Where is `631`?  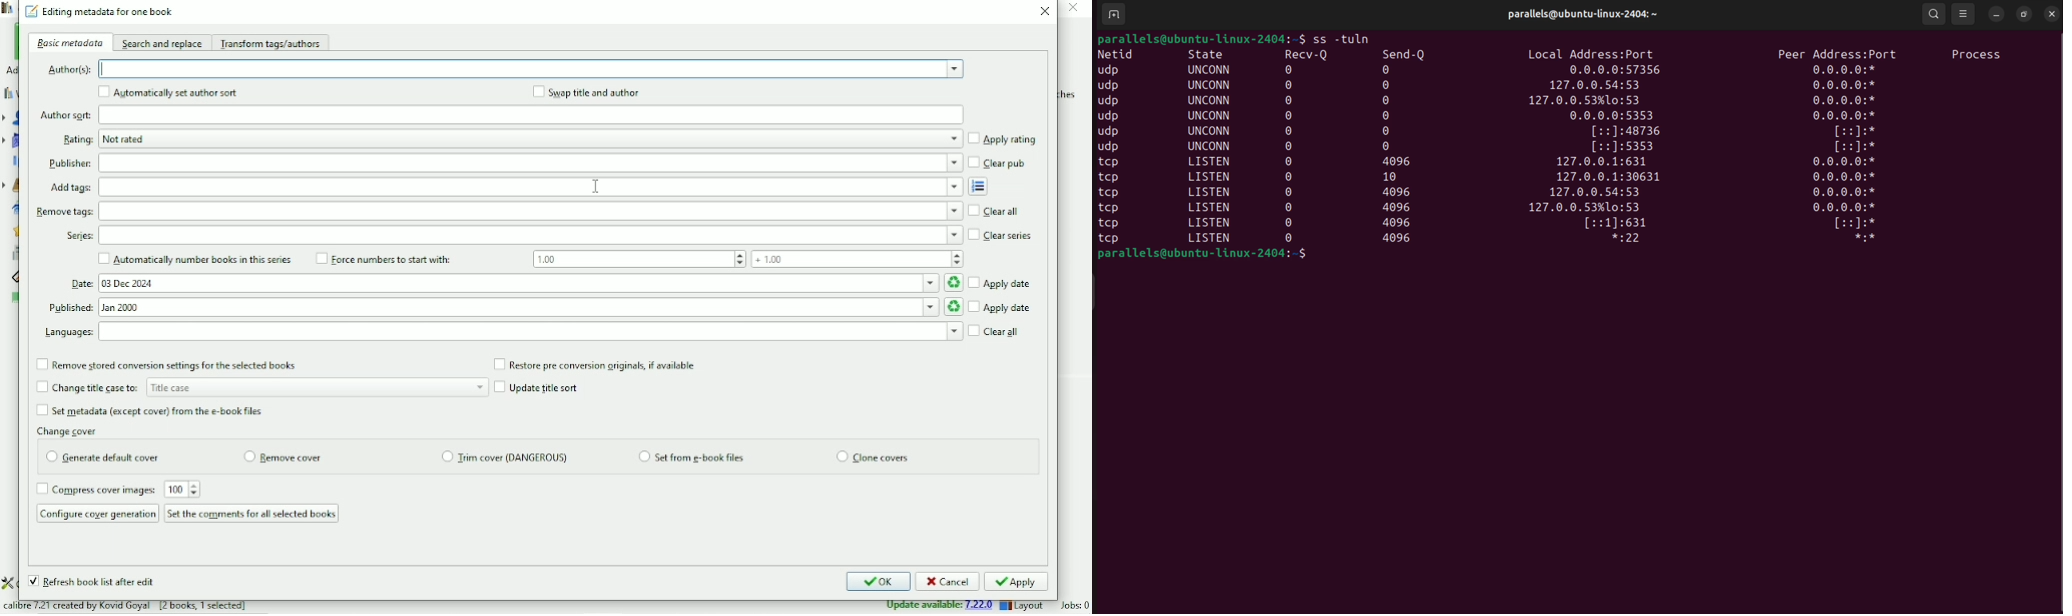
631 is located at coordinates (1619, 224).